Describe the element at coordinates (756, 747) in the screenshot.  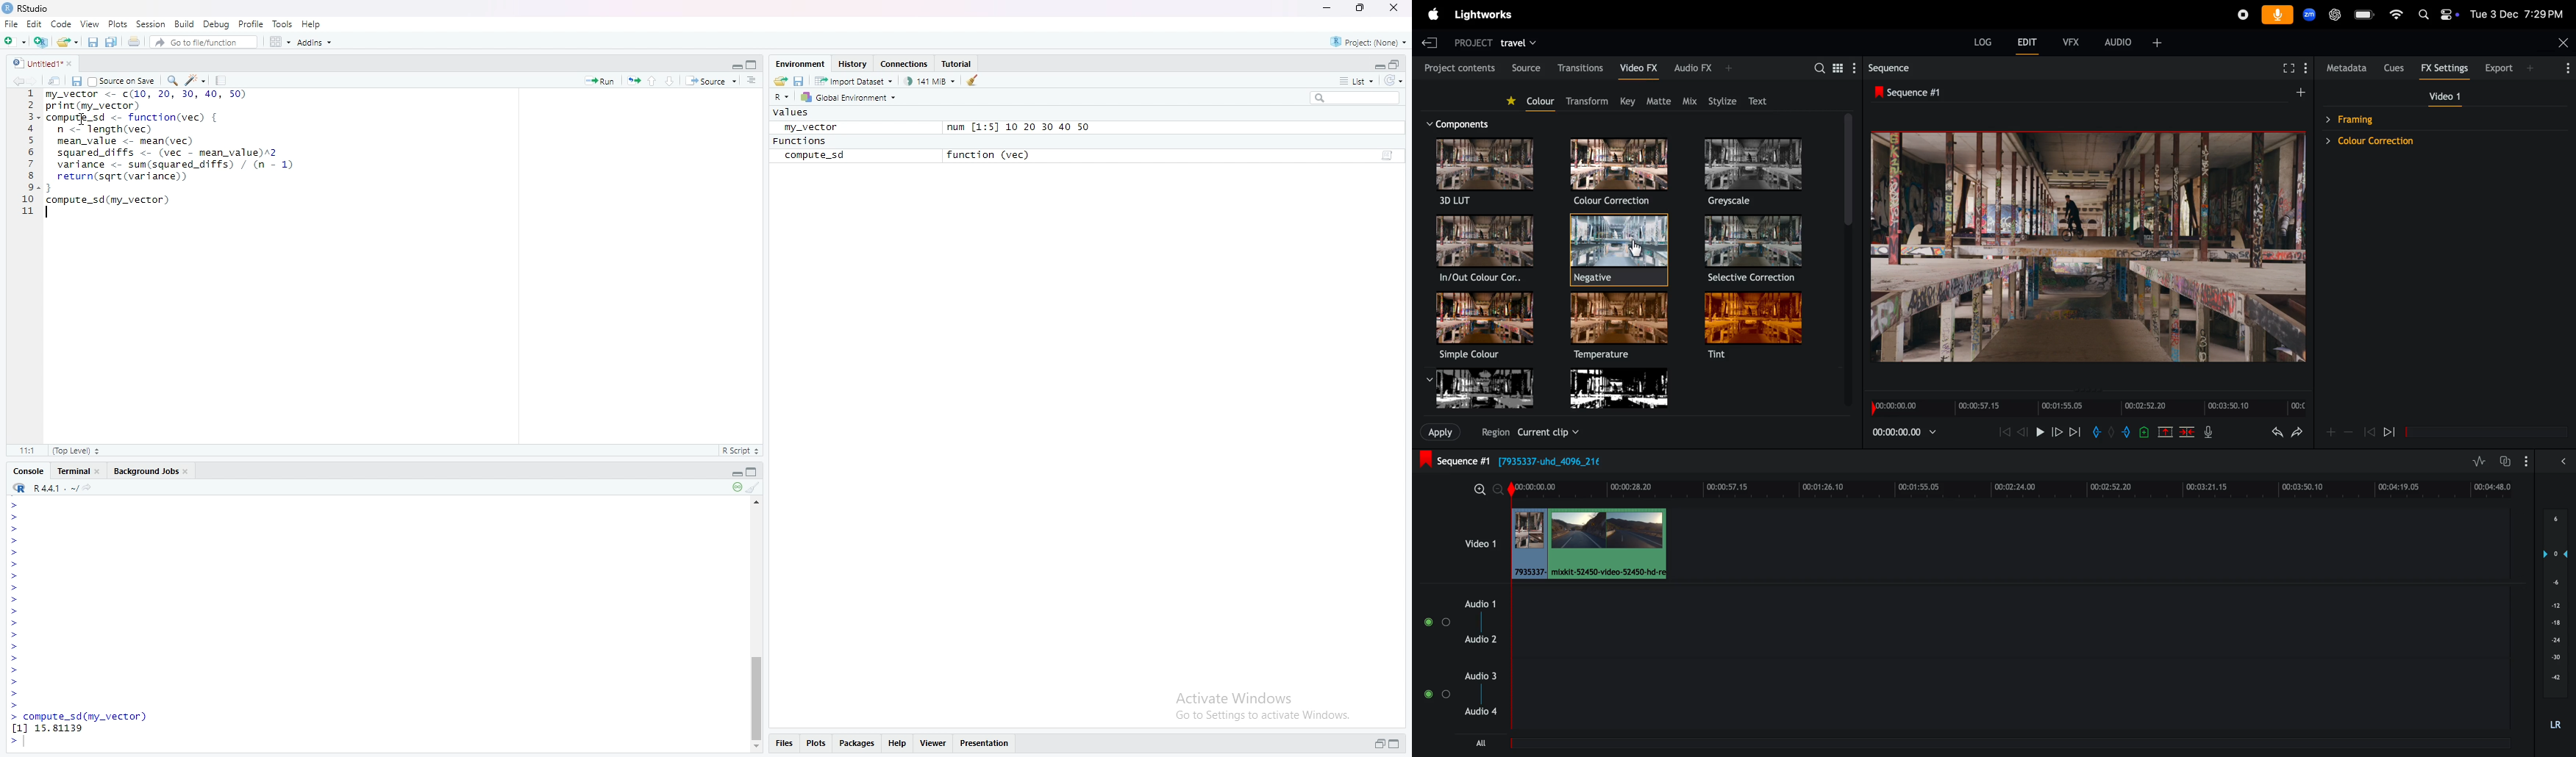
I see `Button` at that location.